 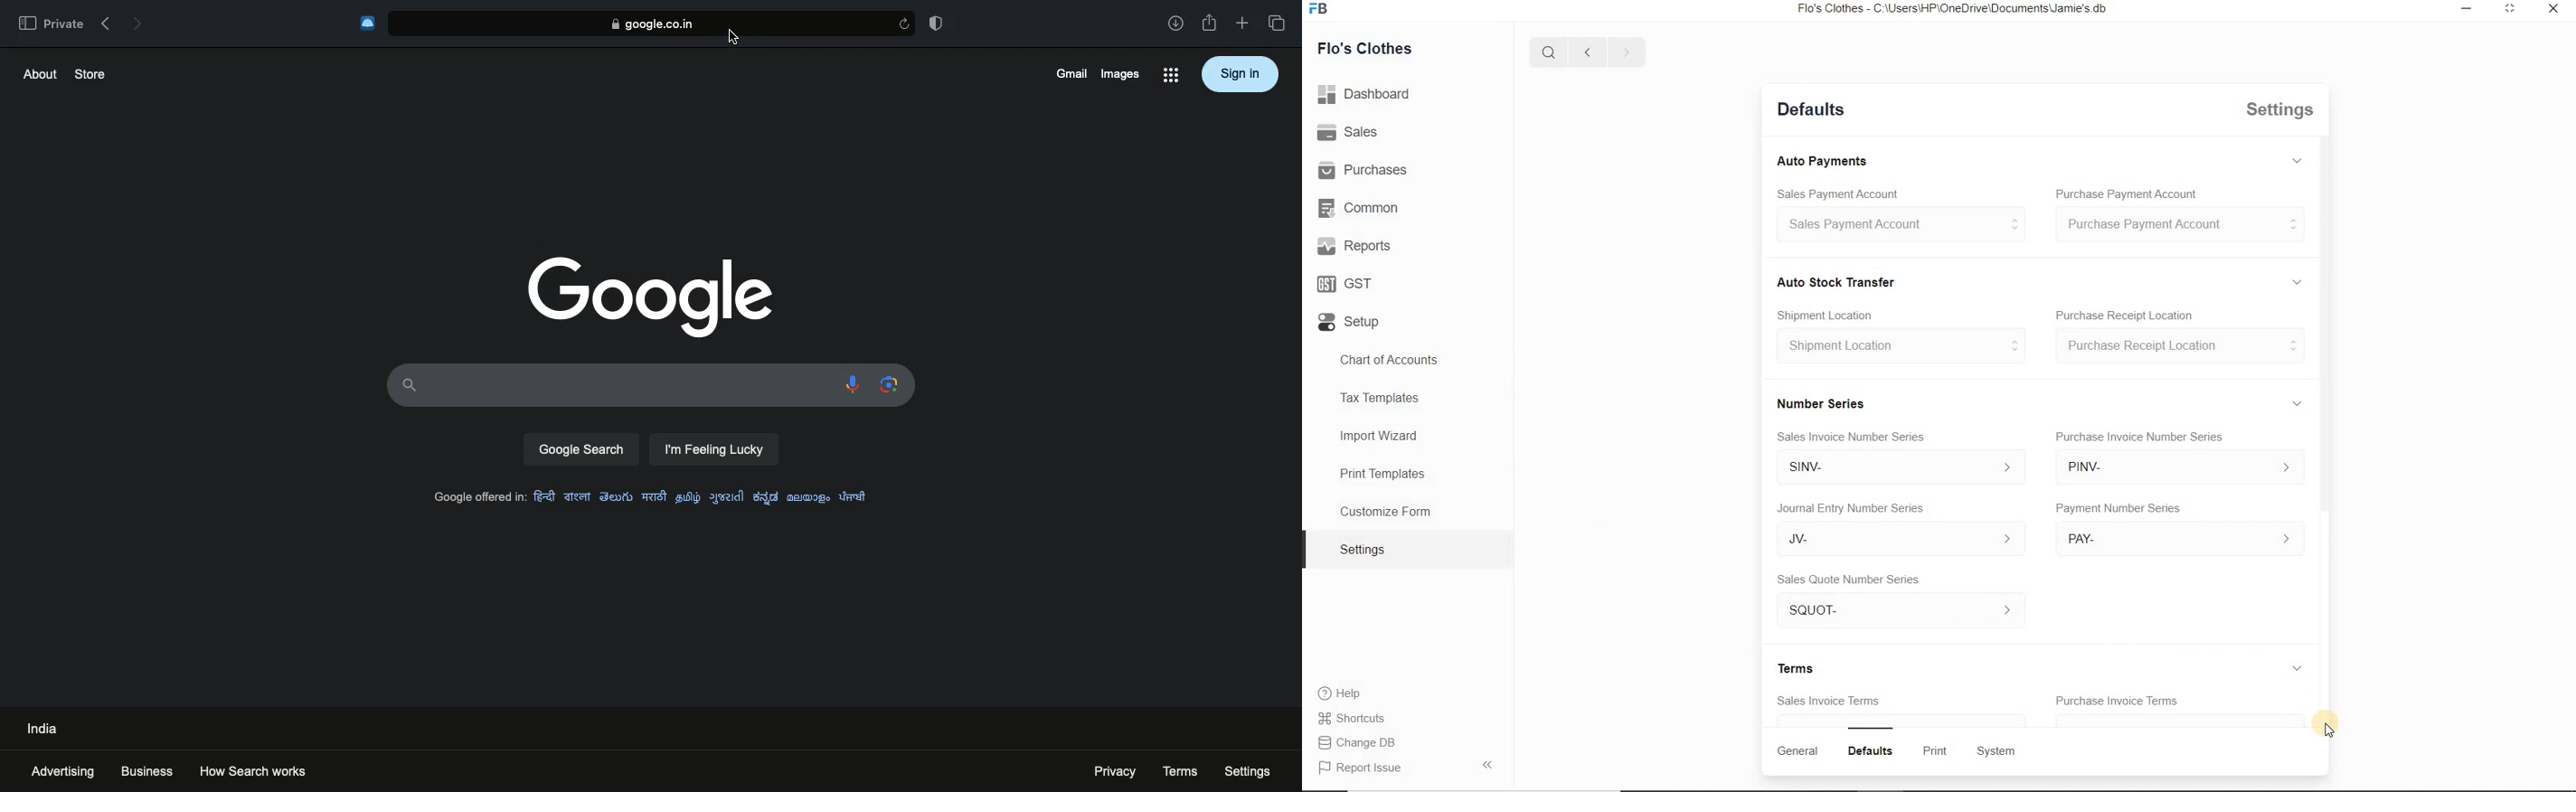 What do you see at coordinates (1353, 718) in the screenshot?
I see `Shortcuts` at bounding box center [1353, 718].